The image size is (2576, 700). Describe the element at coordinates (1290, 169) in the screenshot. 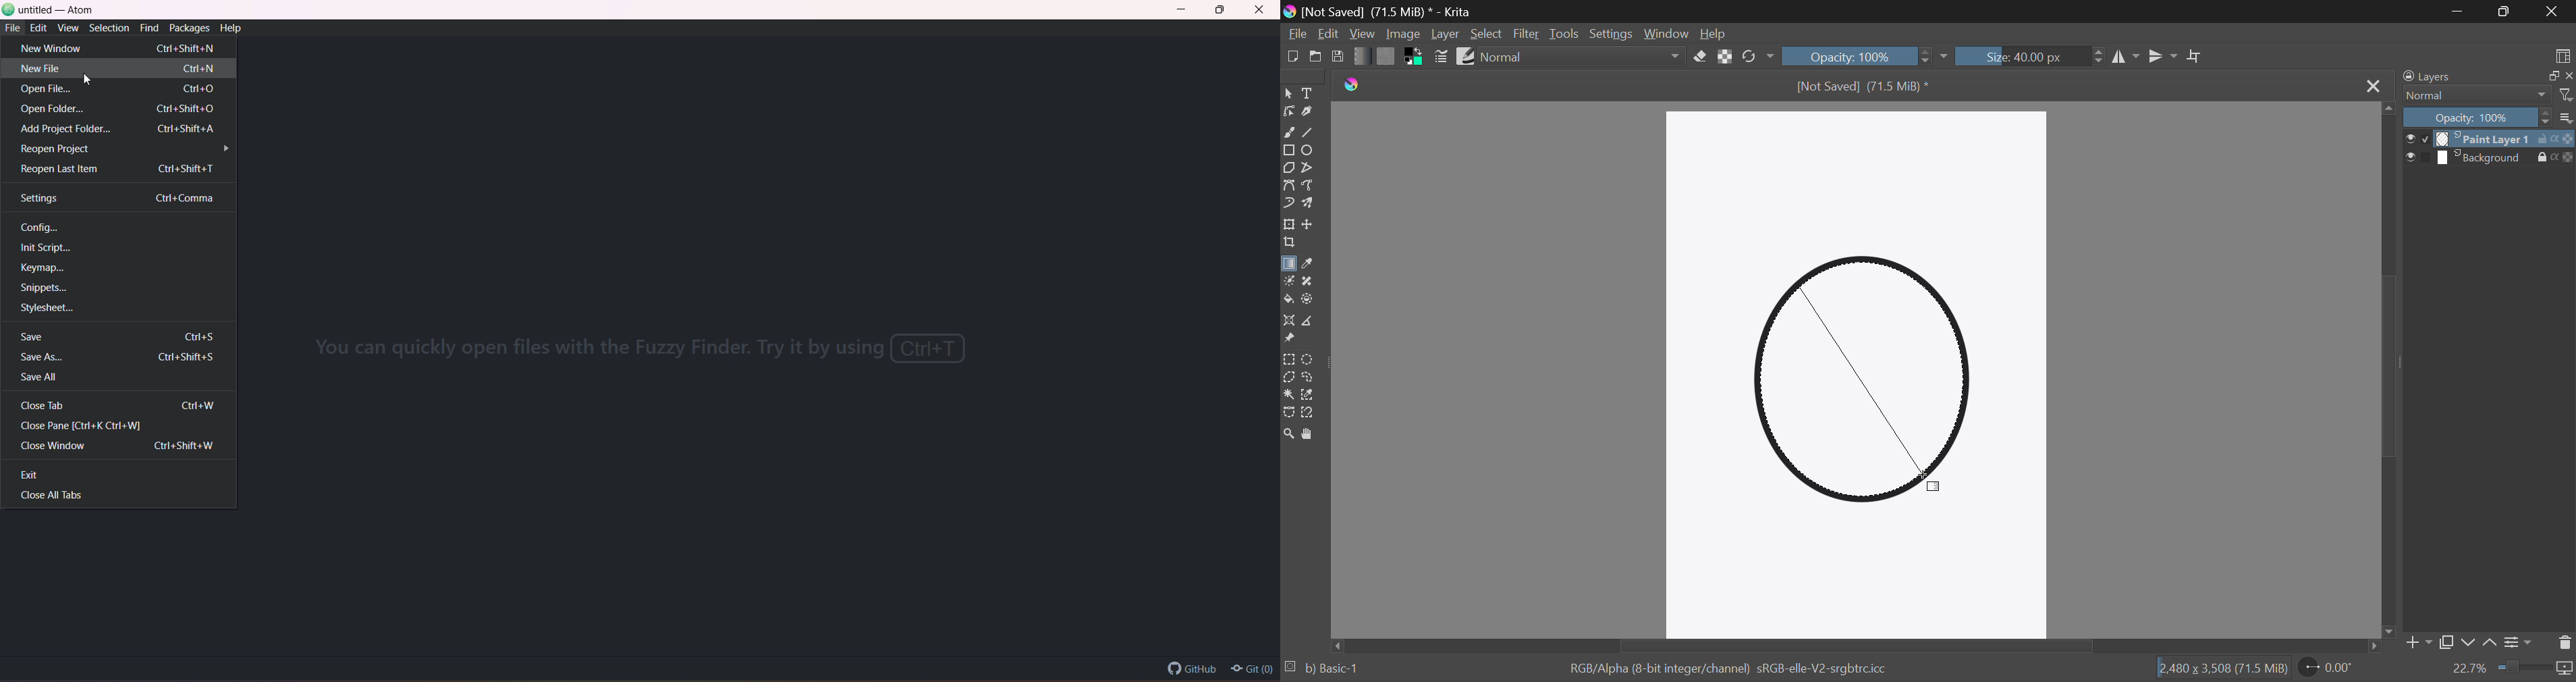

I see `Polygon` at that location.